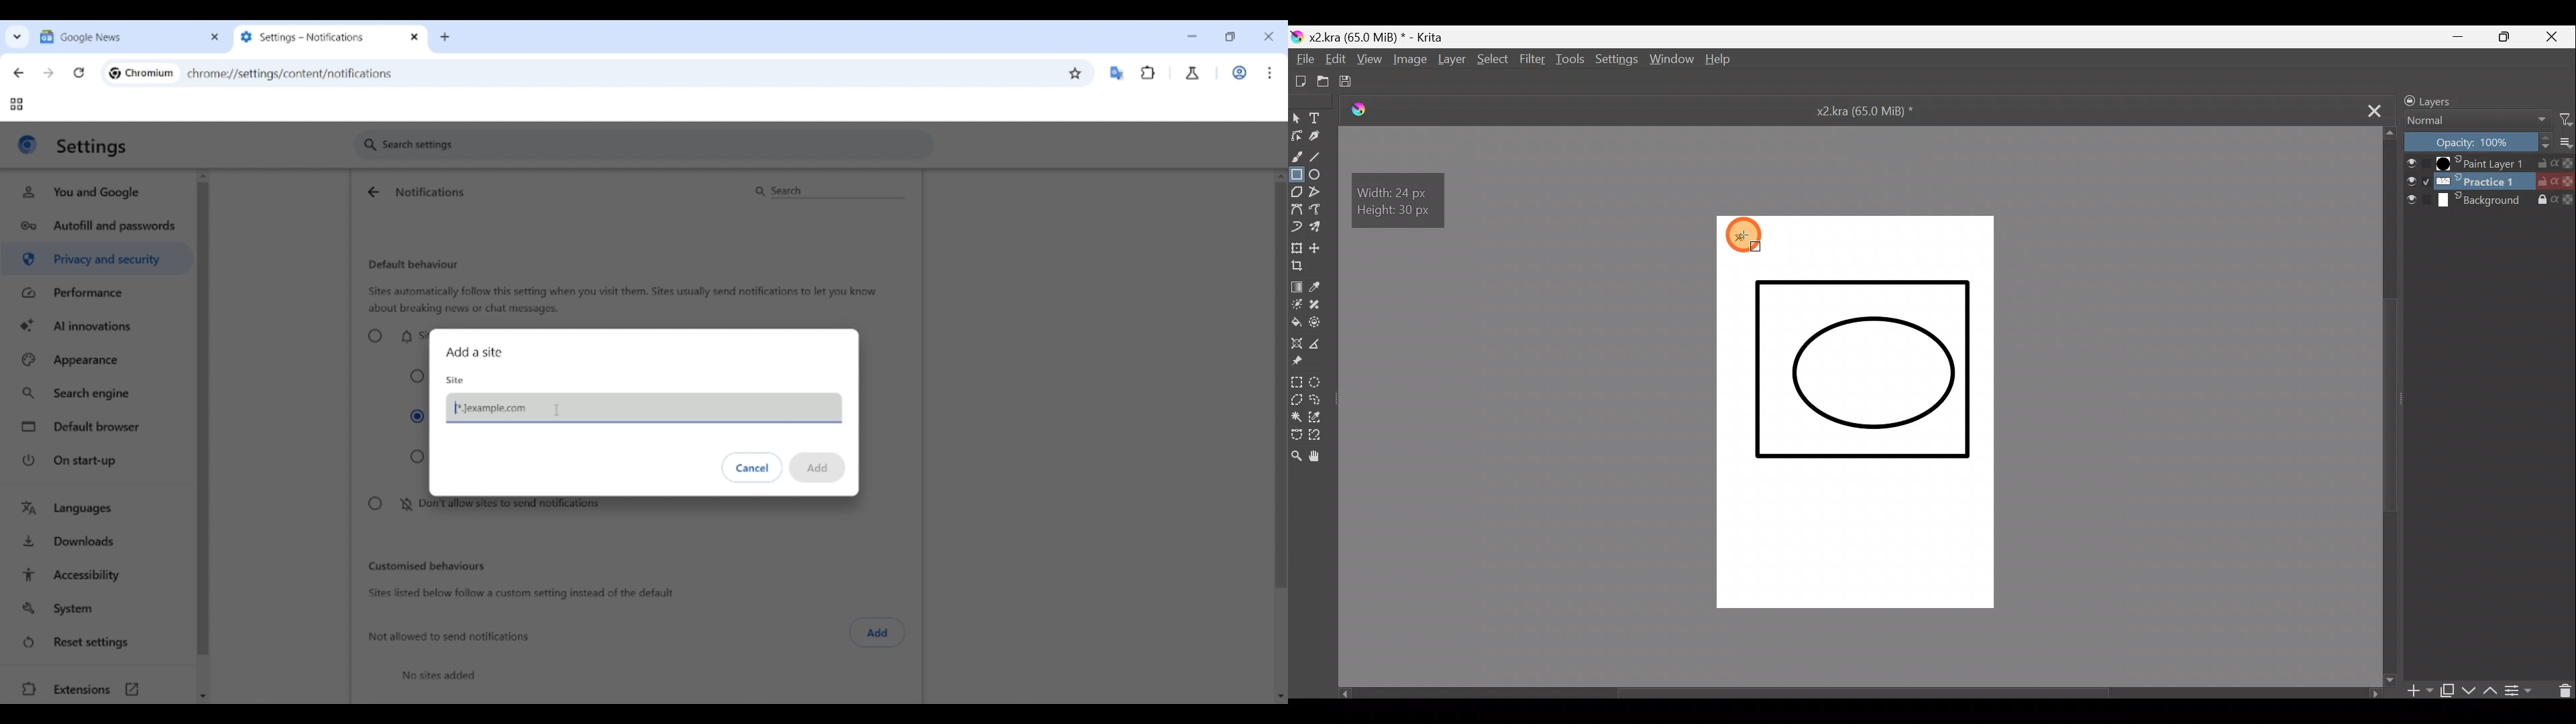 This screenshot has width=2576, height=728. I want to click on Default browser, so click(99, 427).